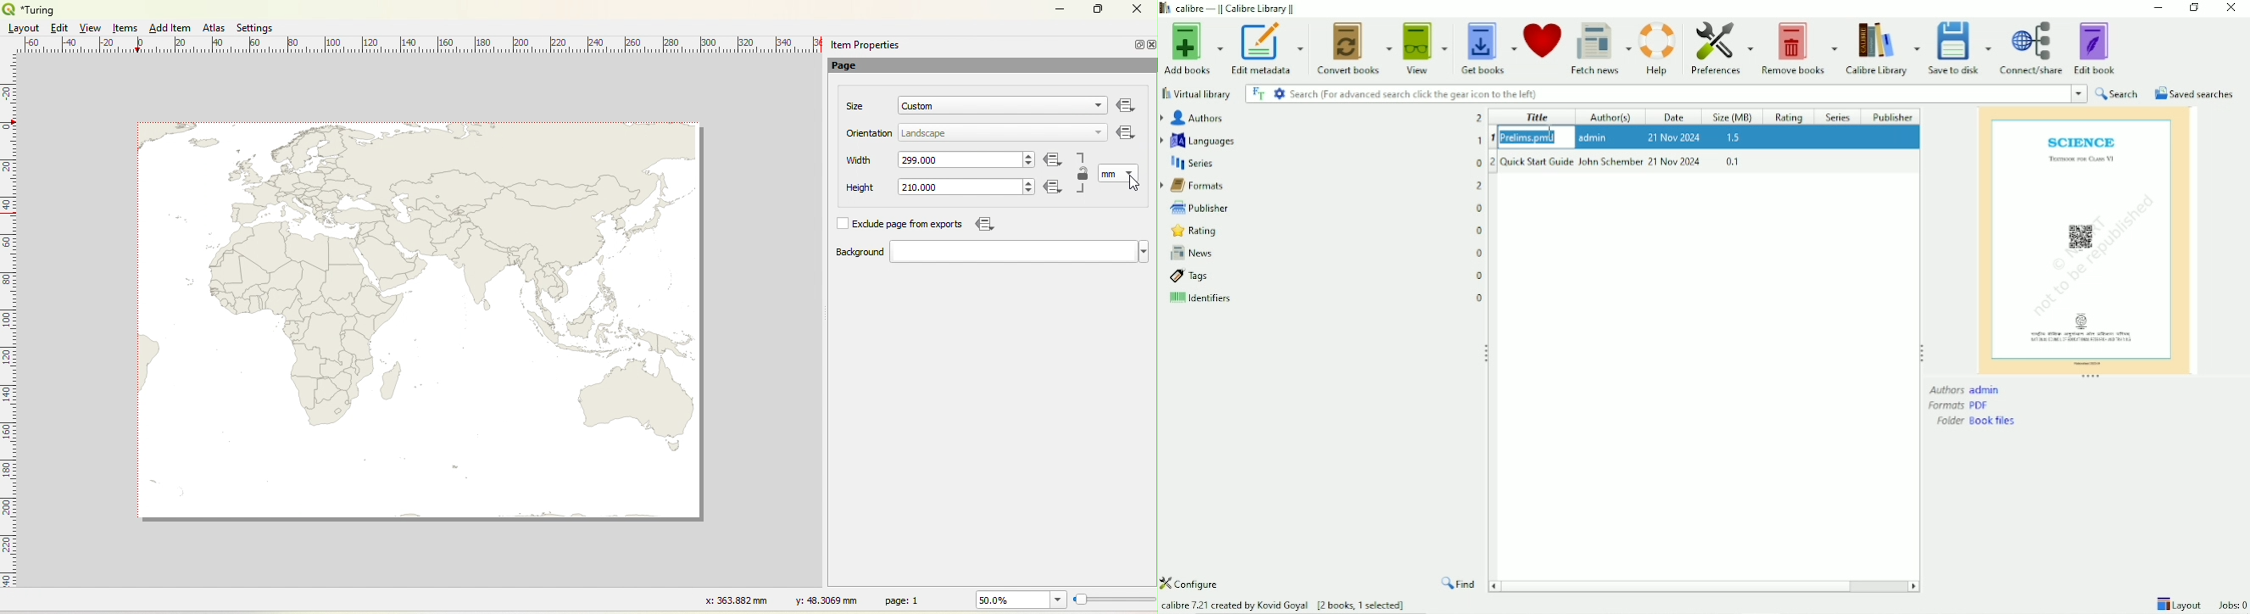 This screenshot has width=2268, height=616. I want to click on Page, so click(853, 67).